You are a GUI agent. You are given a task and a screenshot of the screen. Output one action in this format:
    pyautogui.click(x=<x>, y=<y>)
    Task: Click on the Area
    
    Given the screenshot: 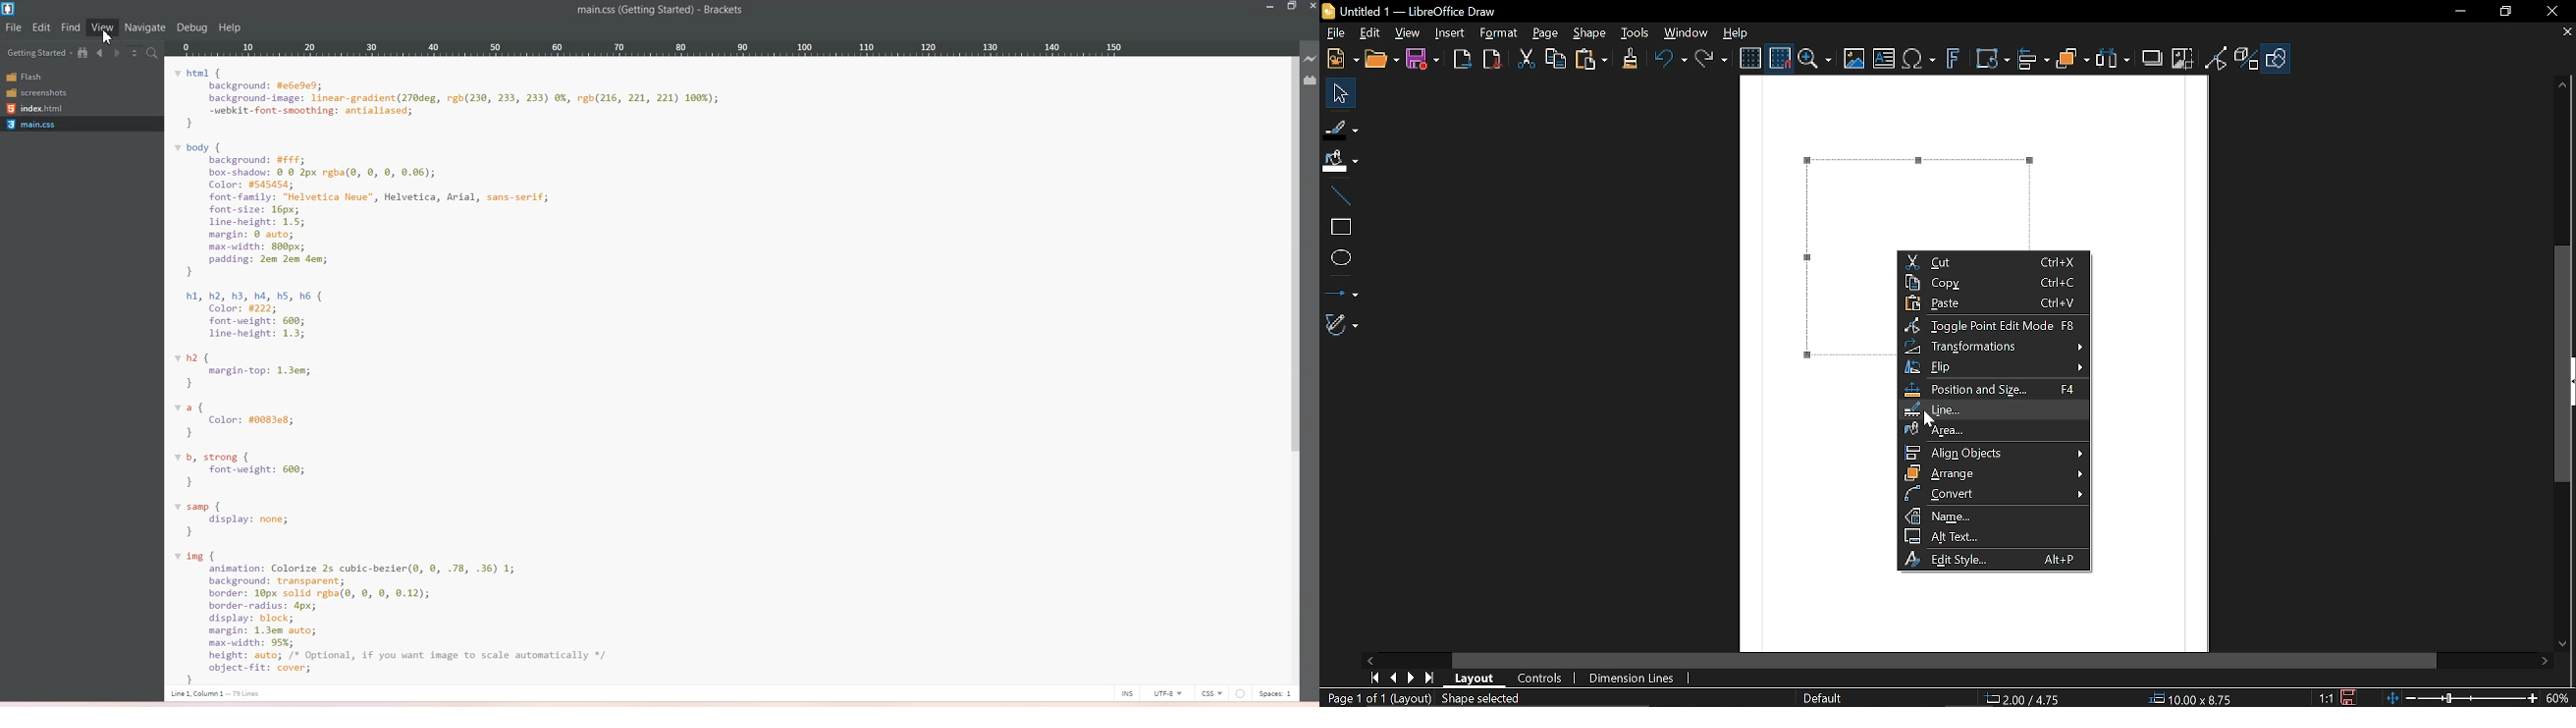 What is the action you would take?
    pyautogui.click(x=1995, y=429)
    